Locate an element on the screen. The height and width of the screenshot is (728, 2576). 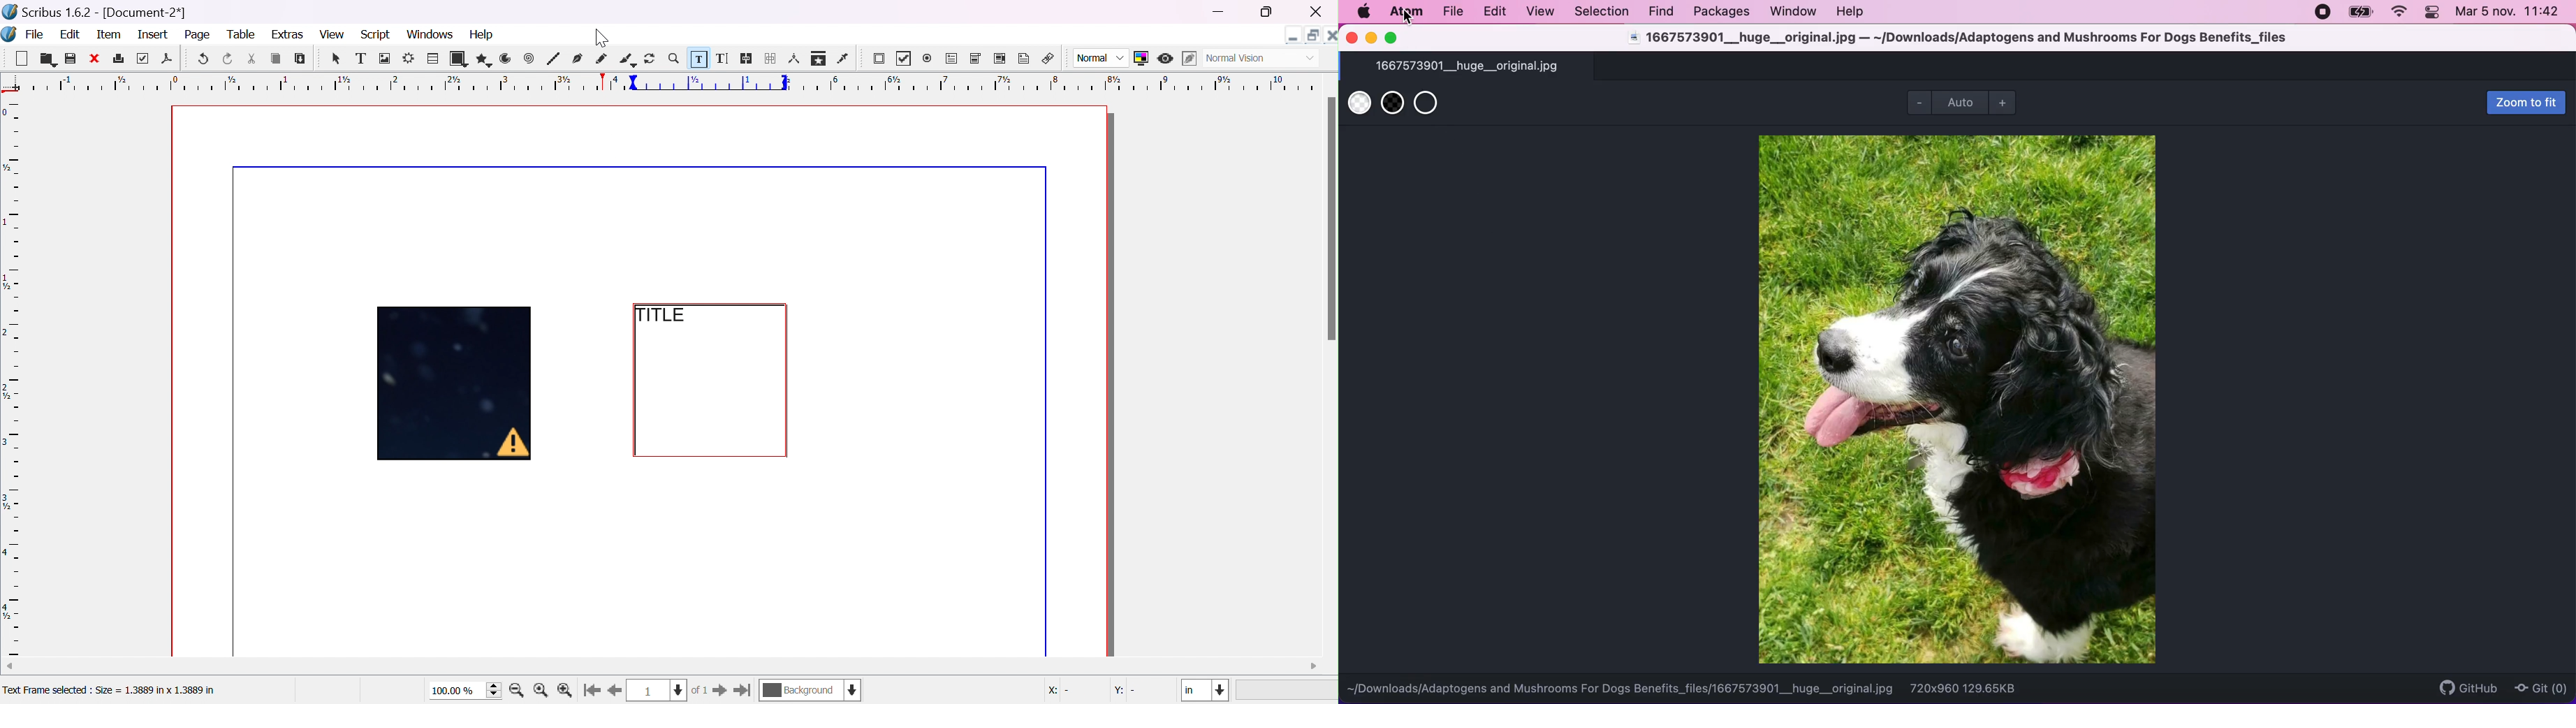
cut is located at coordinates (251, 59).